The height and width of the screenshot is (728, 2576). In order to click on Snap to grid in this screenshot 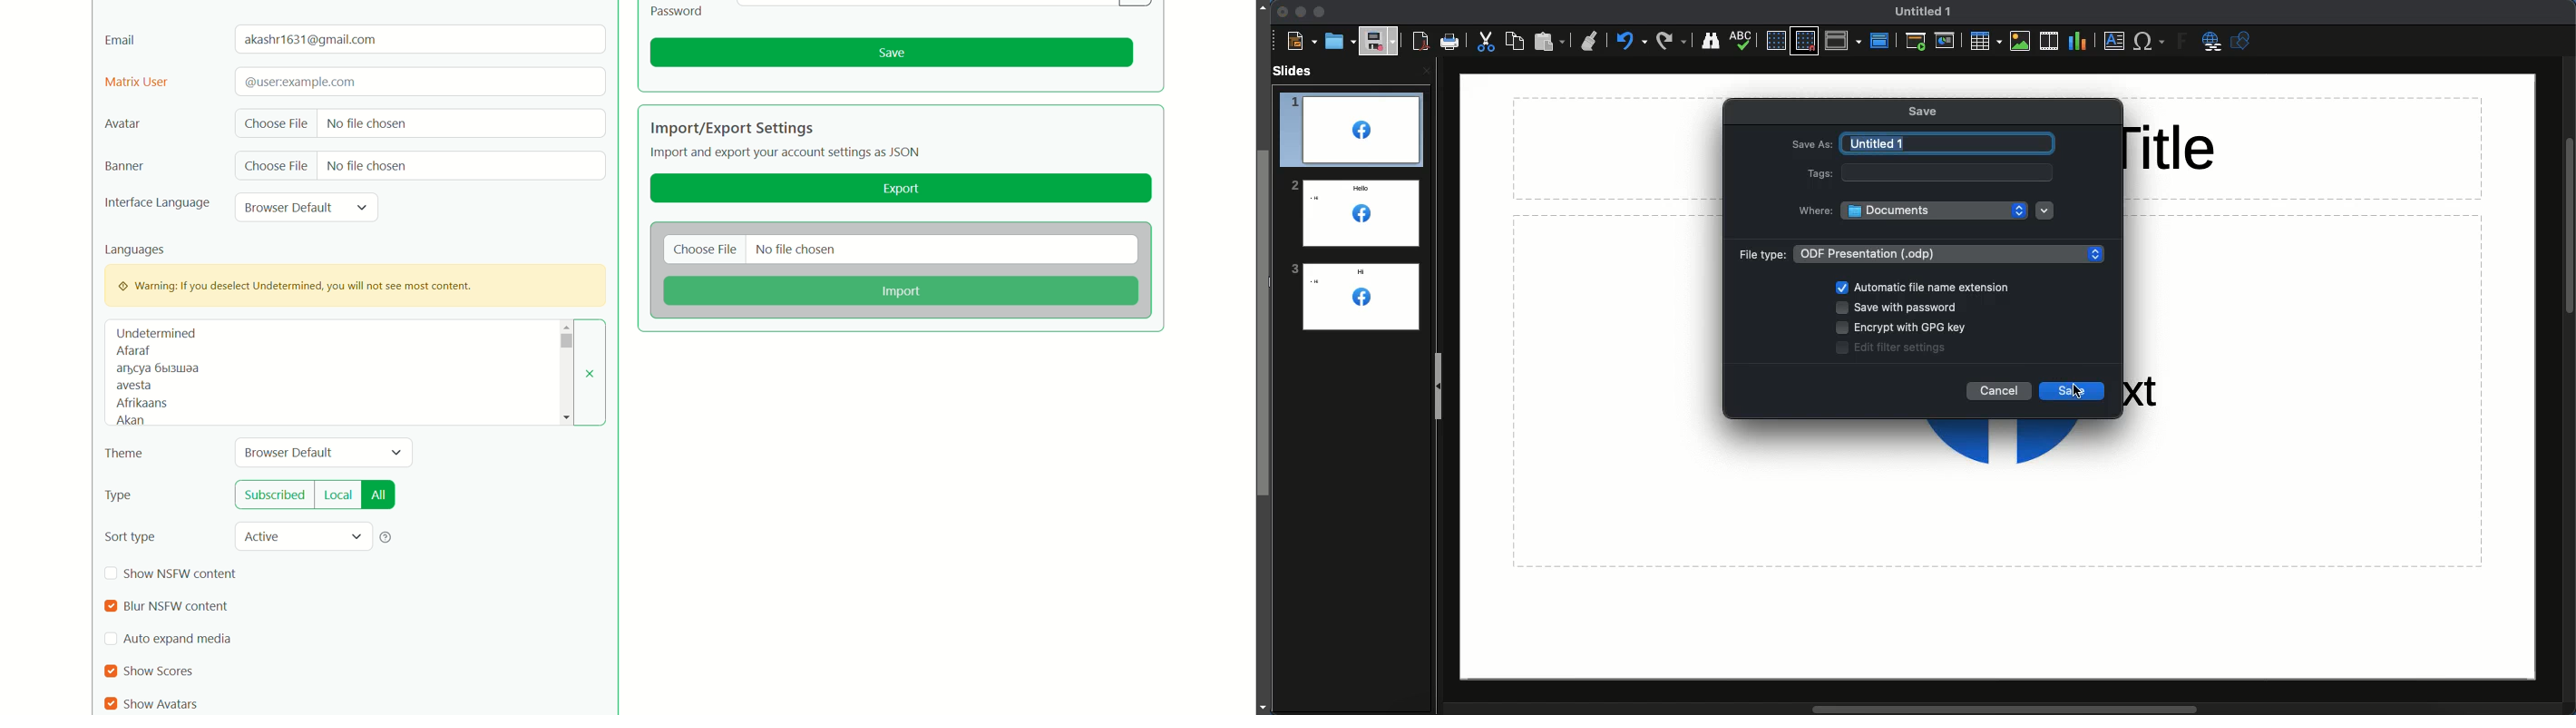, I will do `click(1804, 41)`.